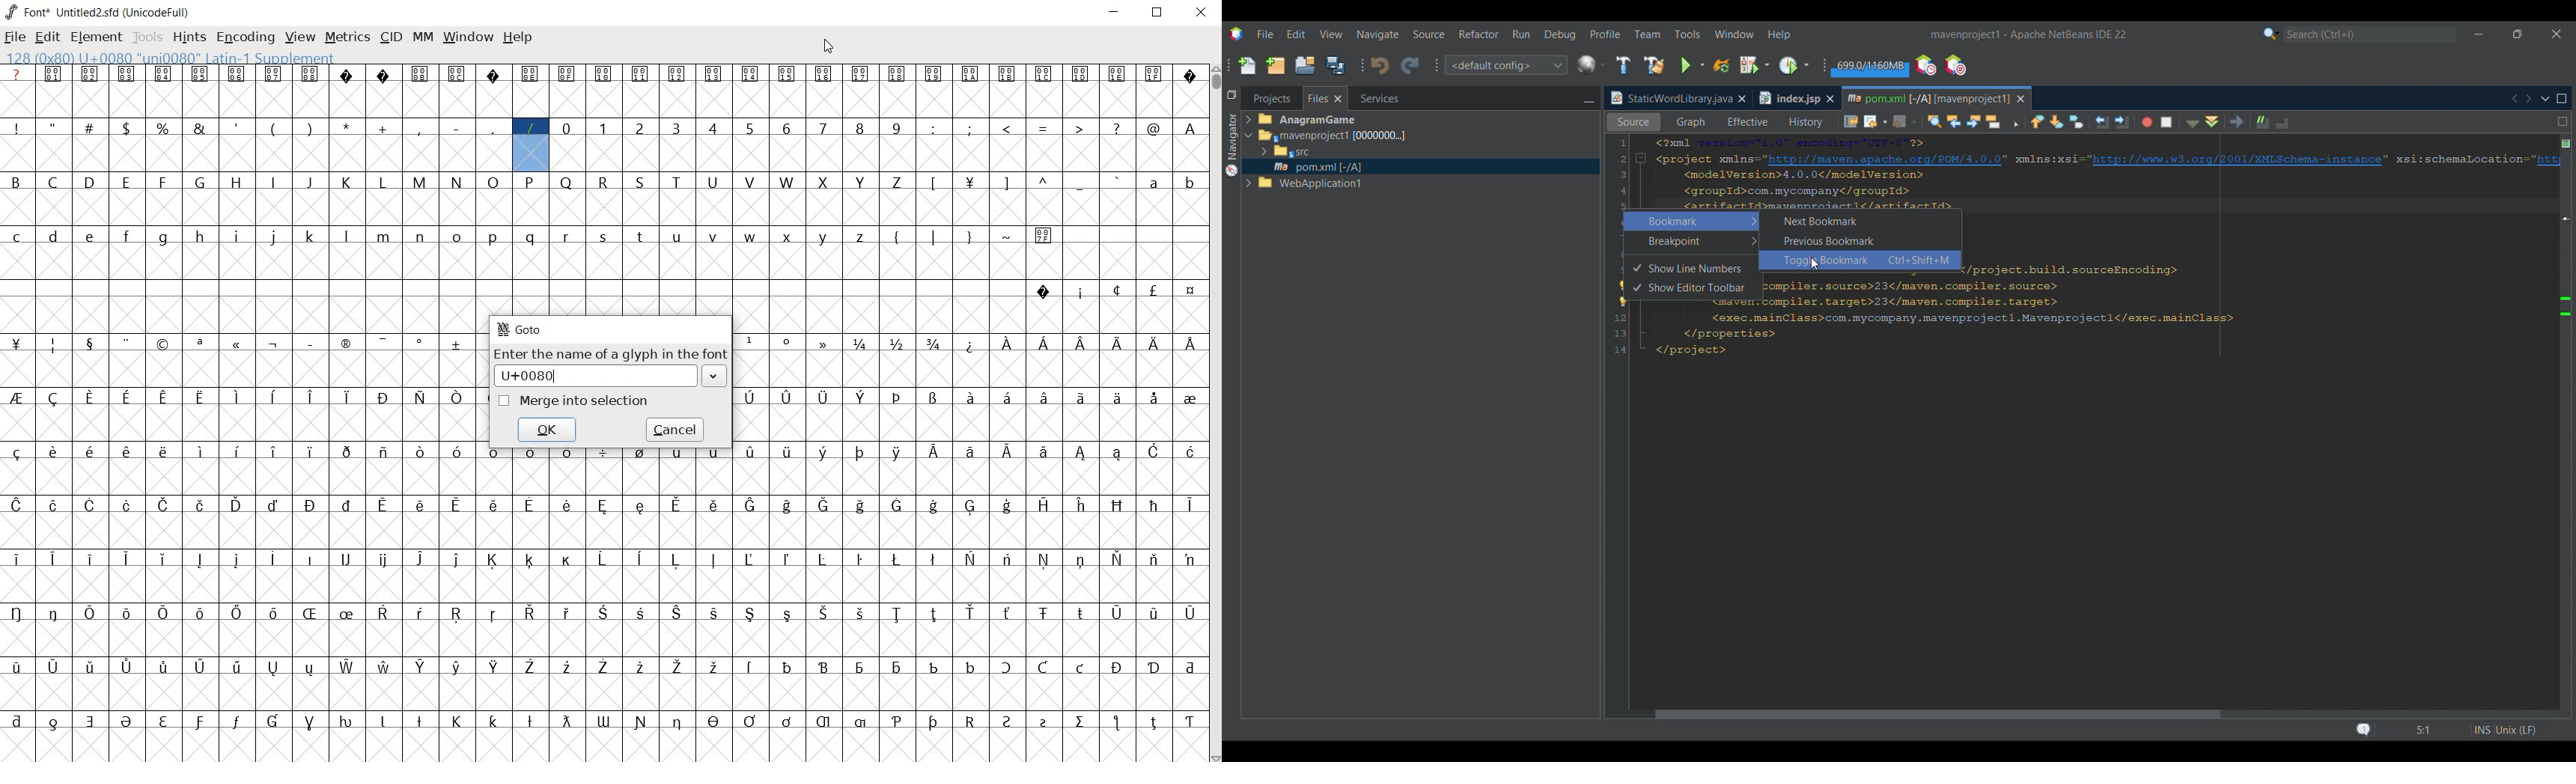 This screenshot has height=784, width=2576. Describe the element at coordinates (127, 74) in the screenshot. I see `glyph` at that location.